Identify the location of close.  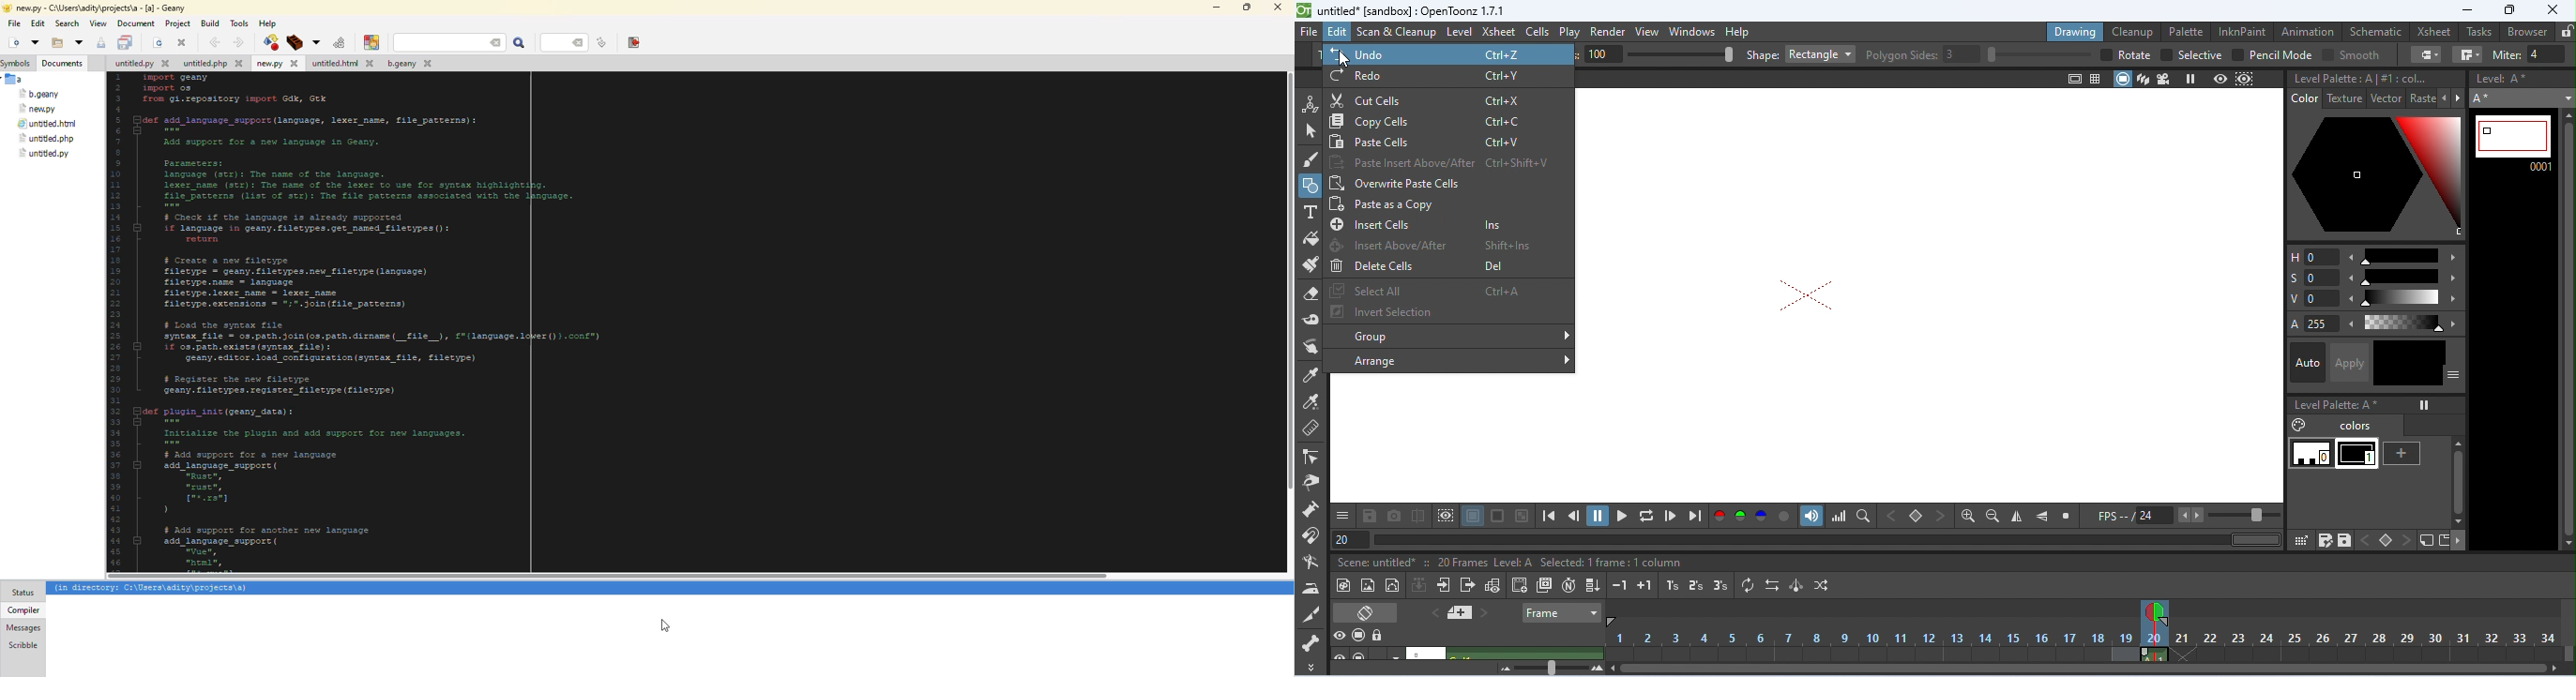
(2552, 9).